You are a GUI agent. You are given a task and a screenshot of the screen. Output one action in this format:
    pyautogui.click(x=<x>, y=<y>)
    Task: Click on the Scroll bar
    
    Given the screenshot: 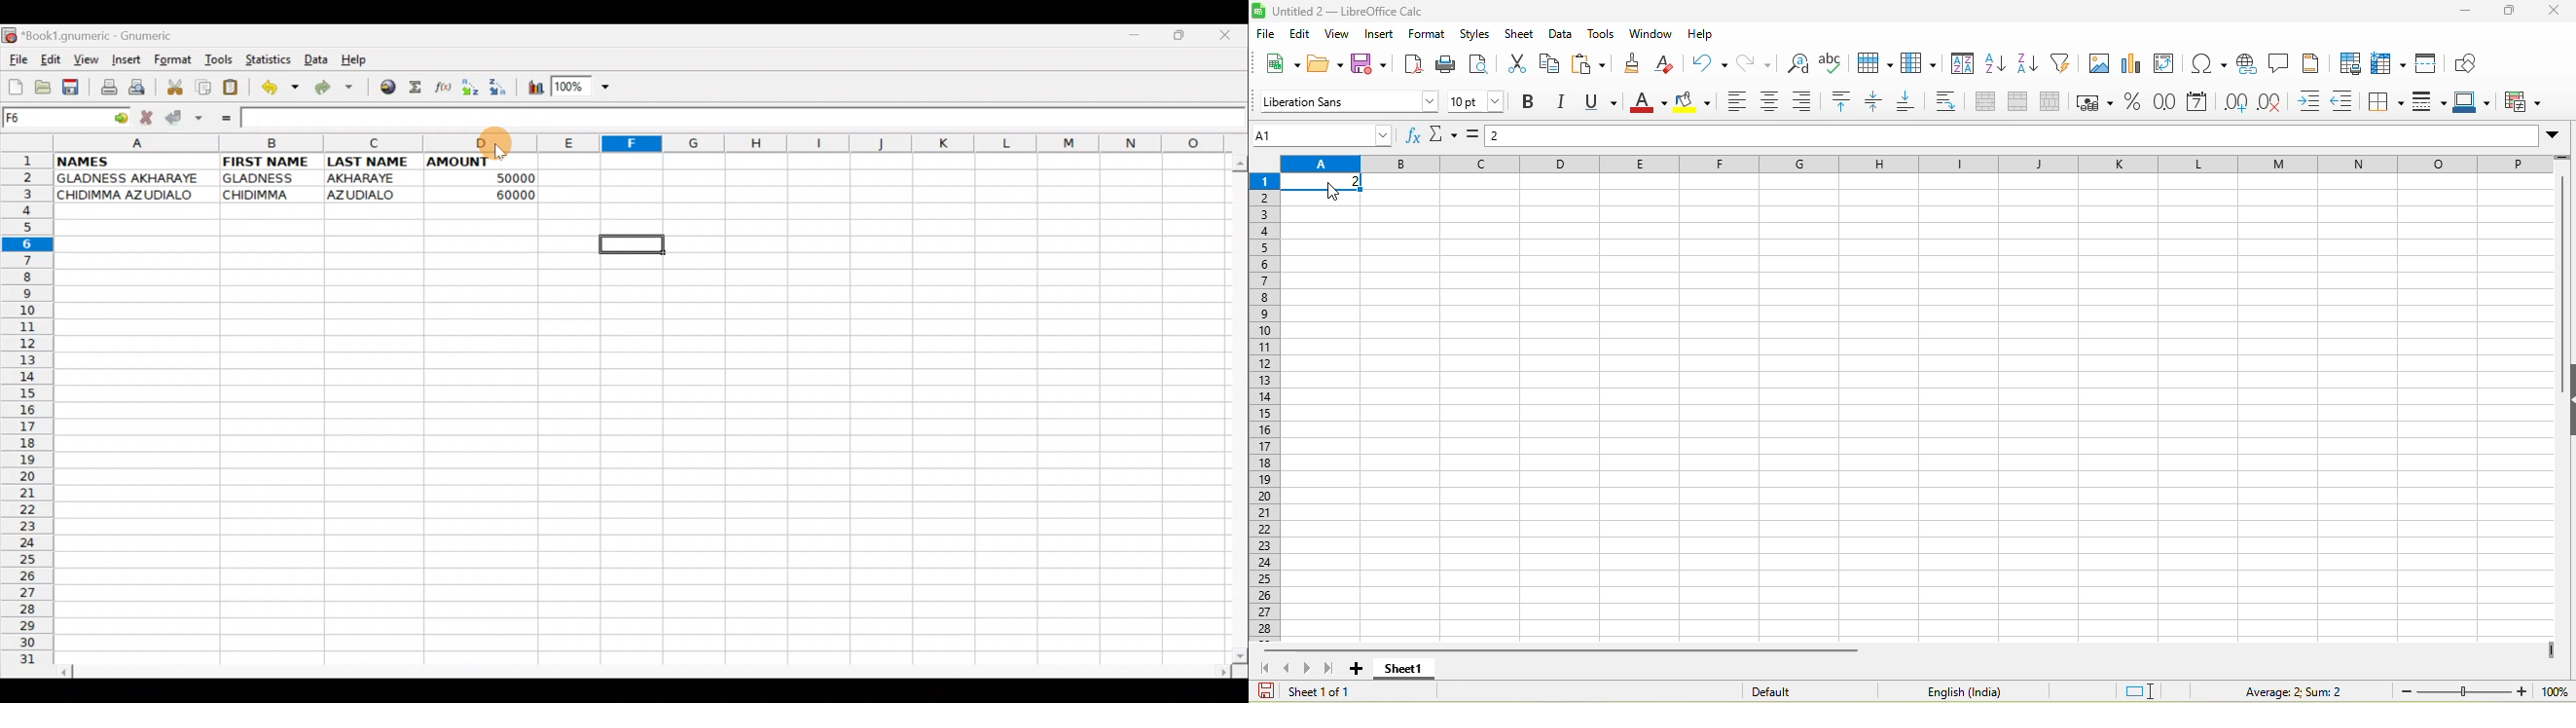 What is the action you would take?
    pyautogui.click(x=1234, y=406)
    